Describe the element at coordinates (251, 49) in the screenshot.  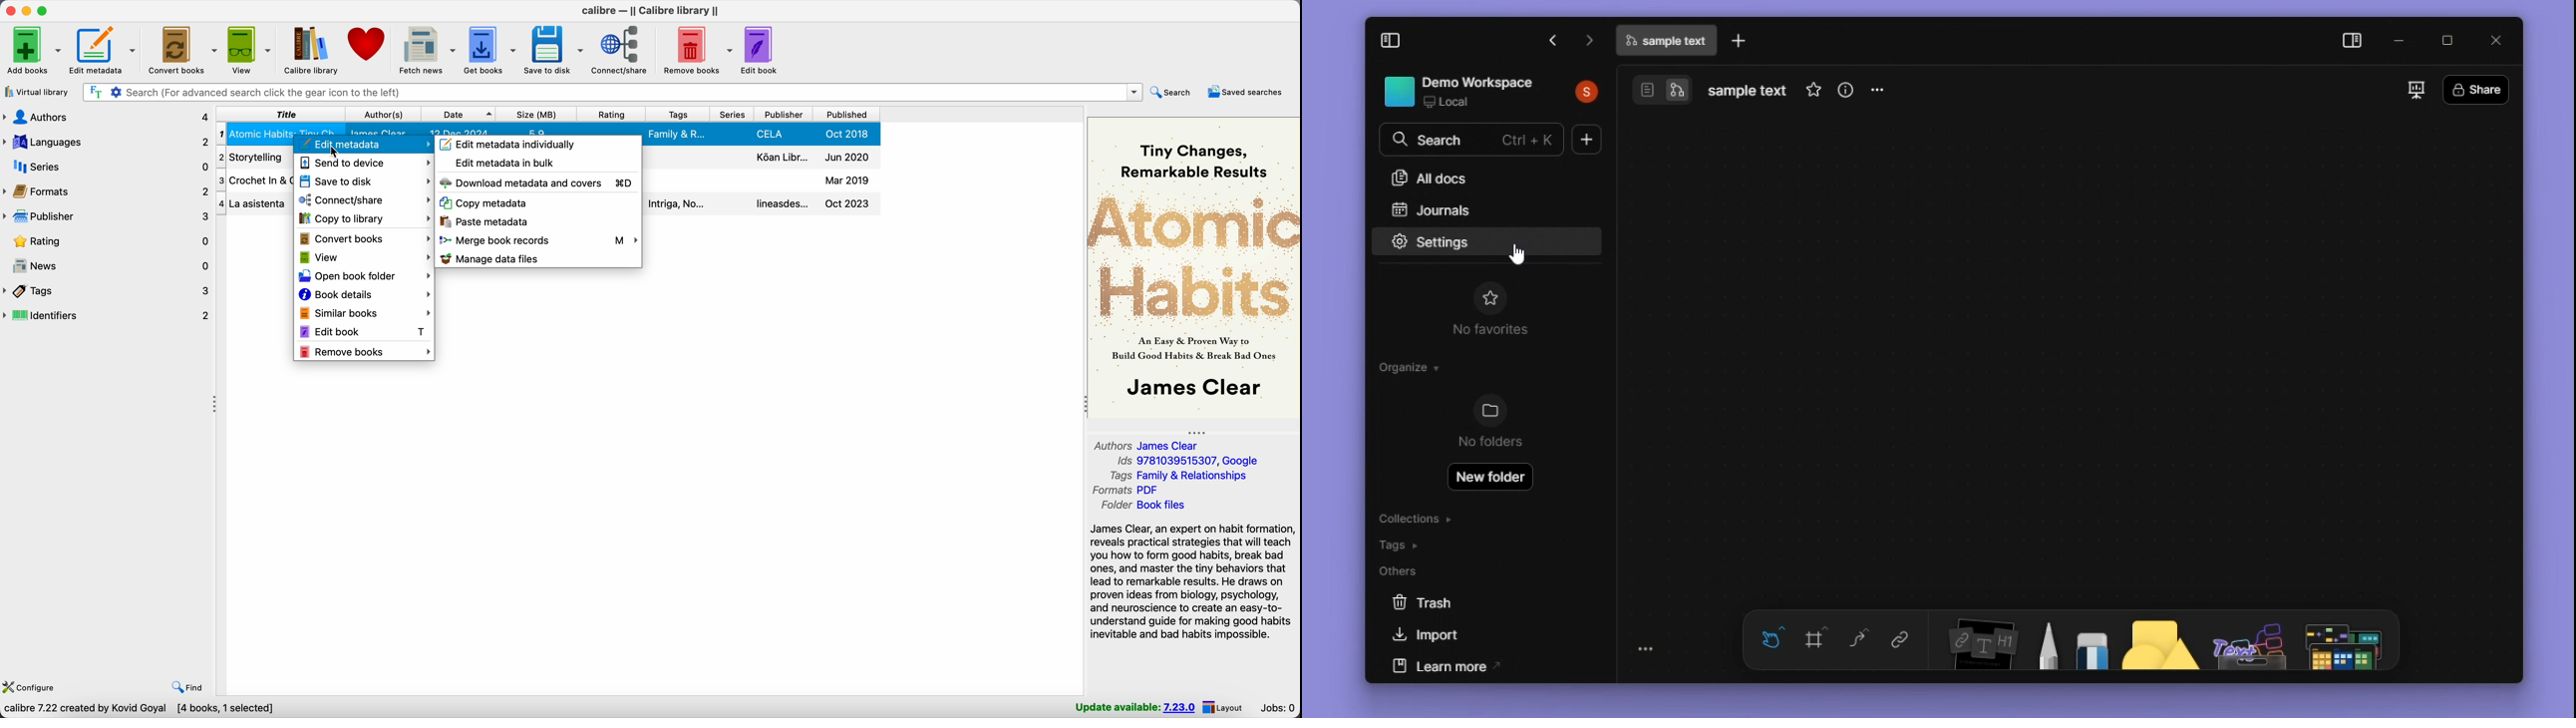
I see `view` at that location.